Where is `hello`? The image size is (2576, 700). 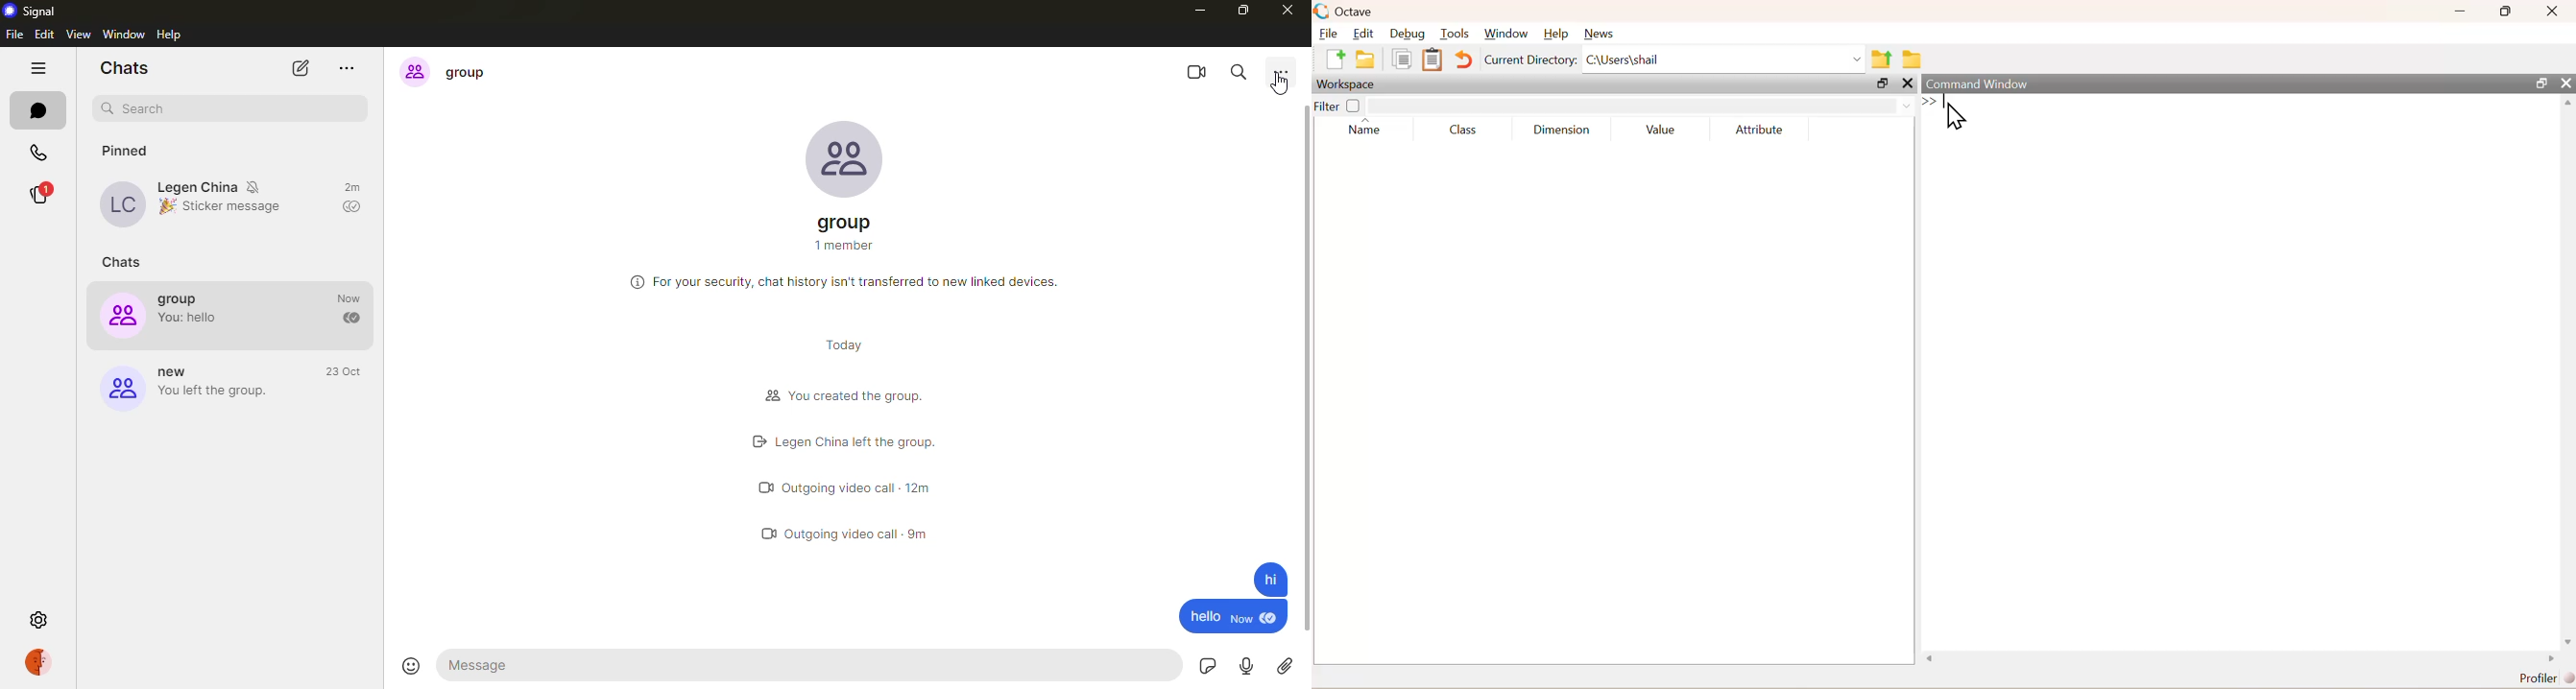
hello is located at coordinates (1203, 618).